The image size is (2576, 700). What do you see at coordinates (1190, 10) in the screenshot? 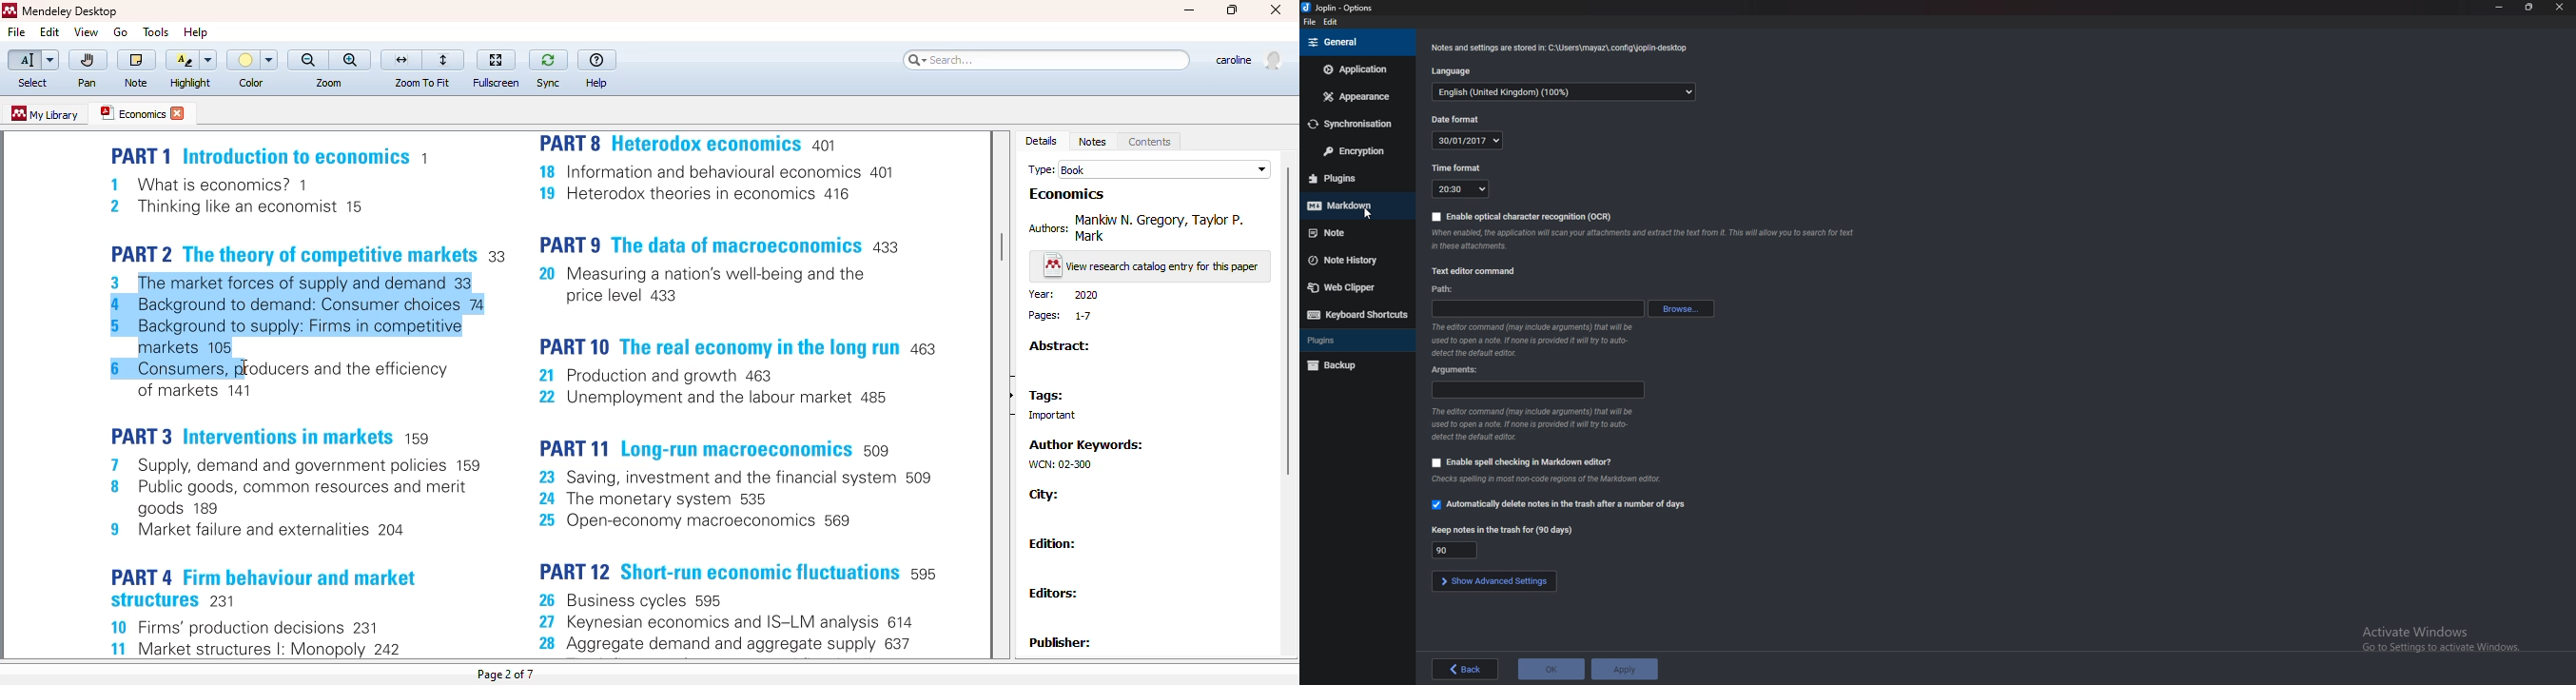
I see `minimize` at bounding box center [1190, 10].